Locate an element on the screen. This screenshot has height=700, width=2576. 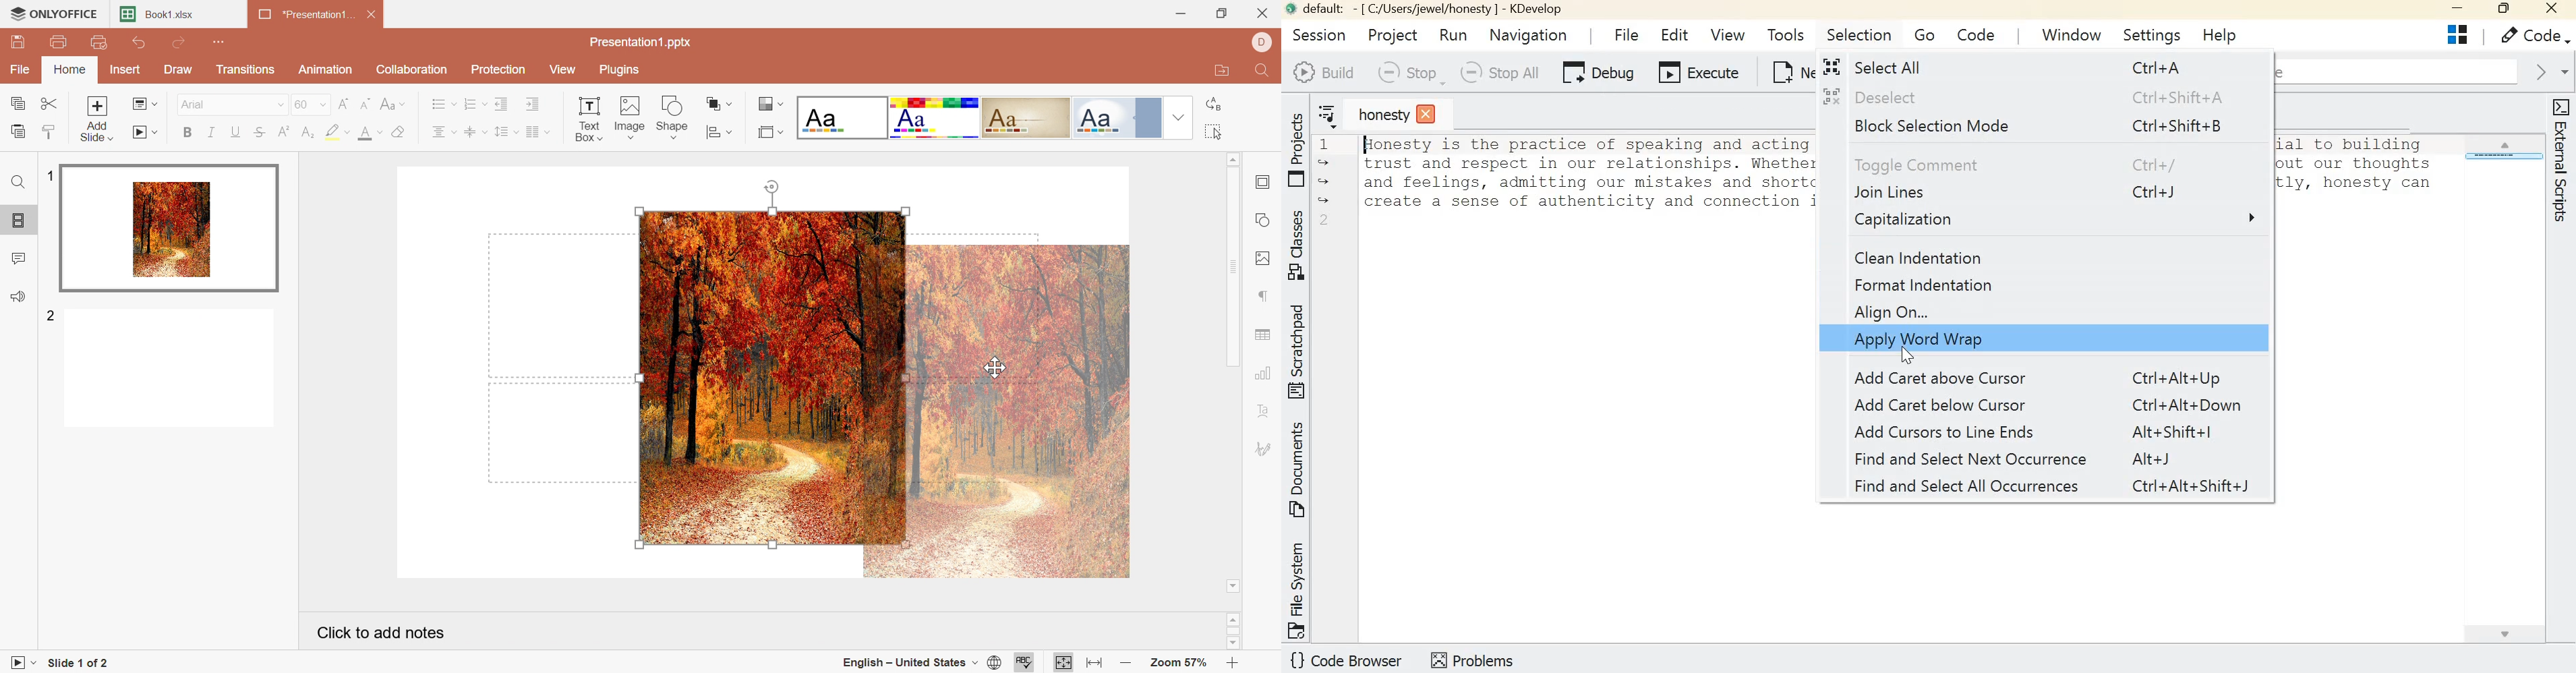
Insert is located at coordinates (124, 71).